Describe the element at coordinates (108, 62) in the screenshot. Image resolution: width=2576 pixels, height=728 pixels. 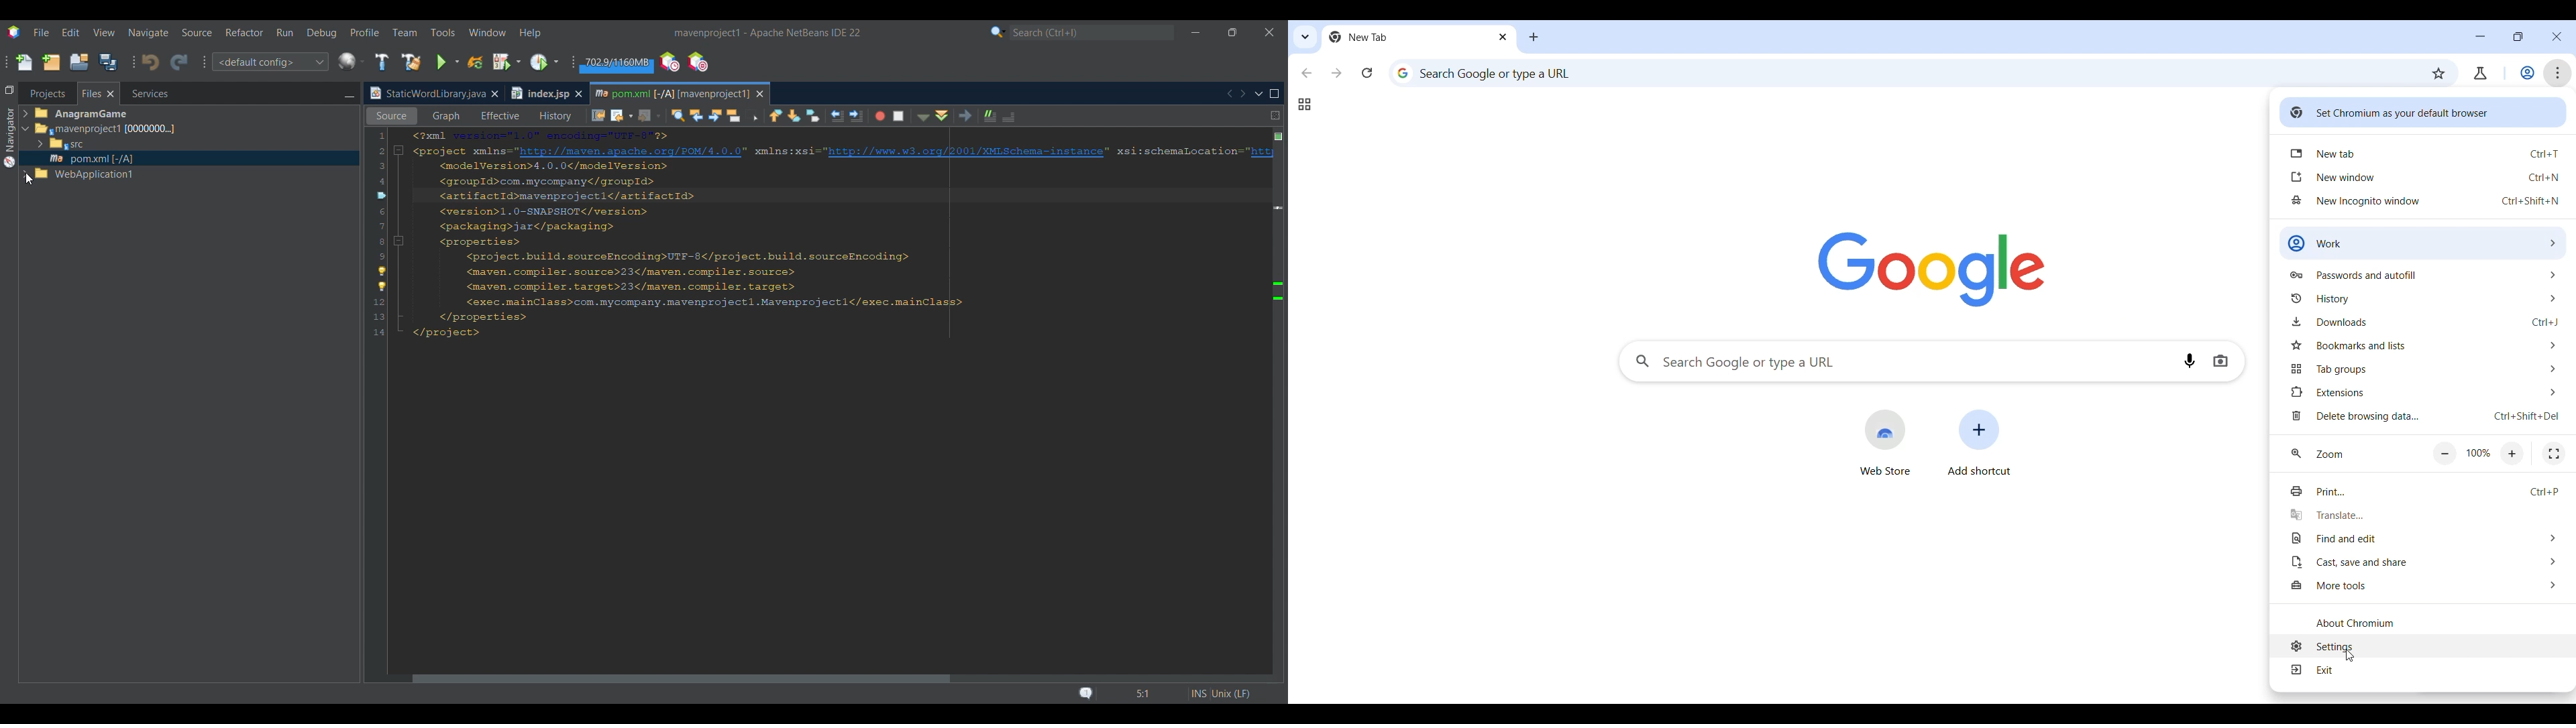
I see `Save all` at that location.